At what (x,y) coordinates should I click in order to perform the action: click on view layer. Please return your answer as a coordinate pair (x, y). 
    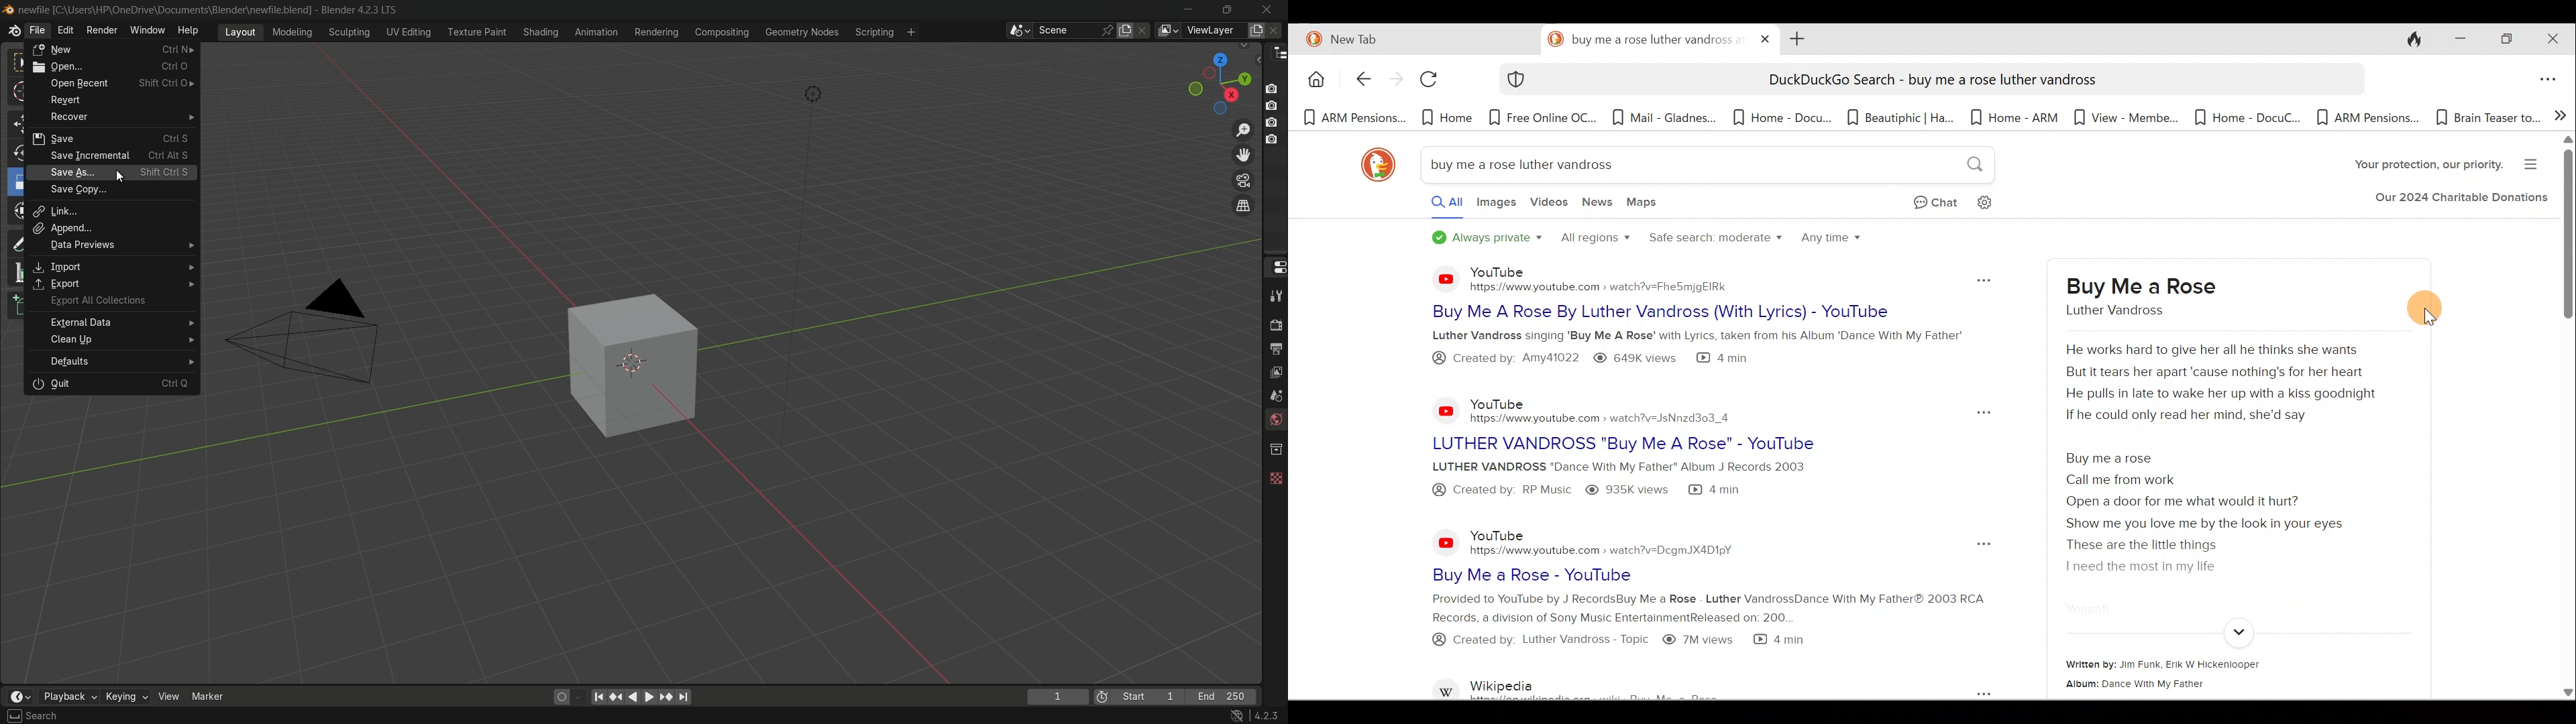
    Looking at the image, I should click on (1275, 371).